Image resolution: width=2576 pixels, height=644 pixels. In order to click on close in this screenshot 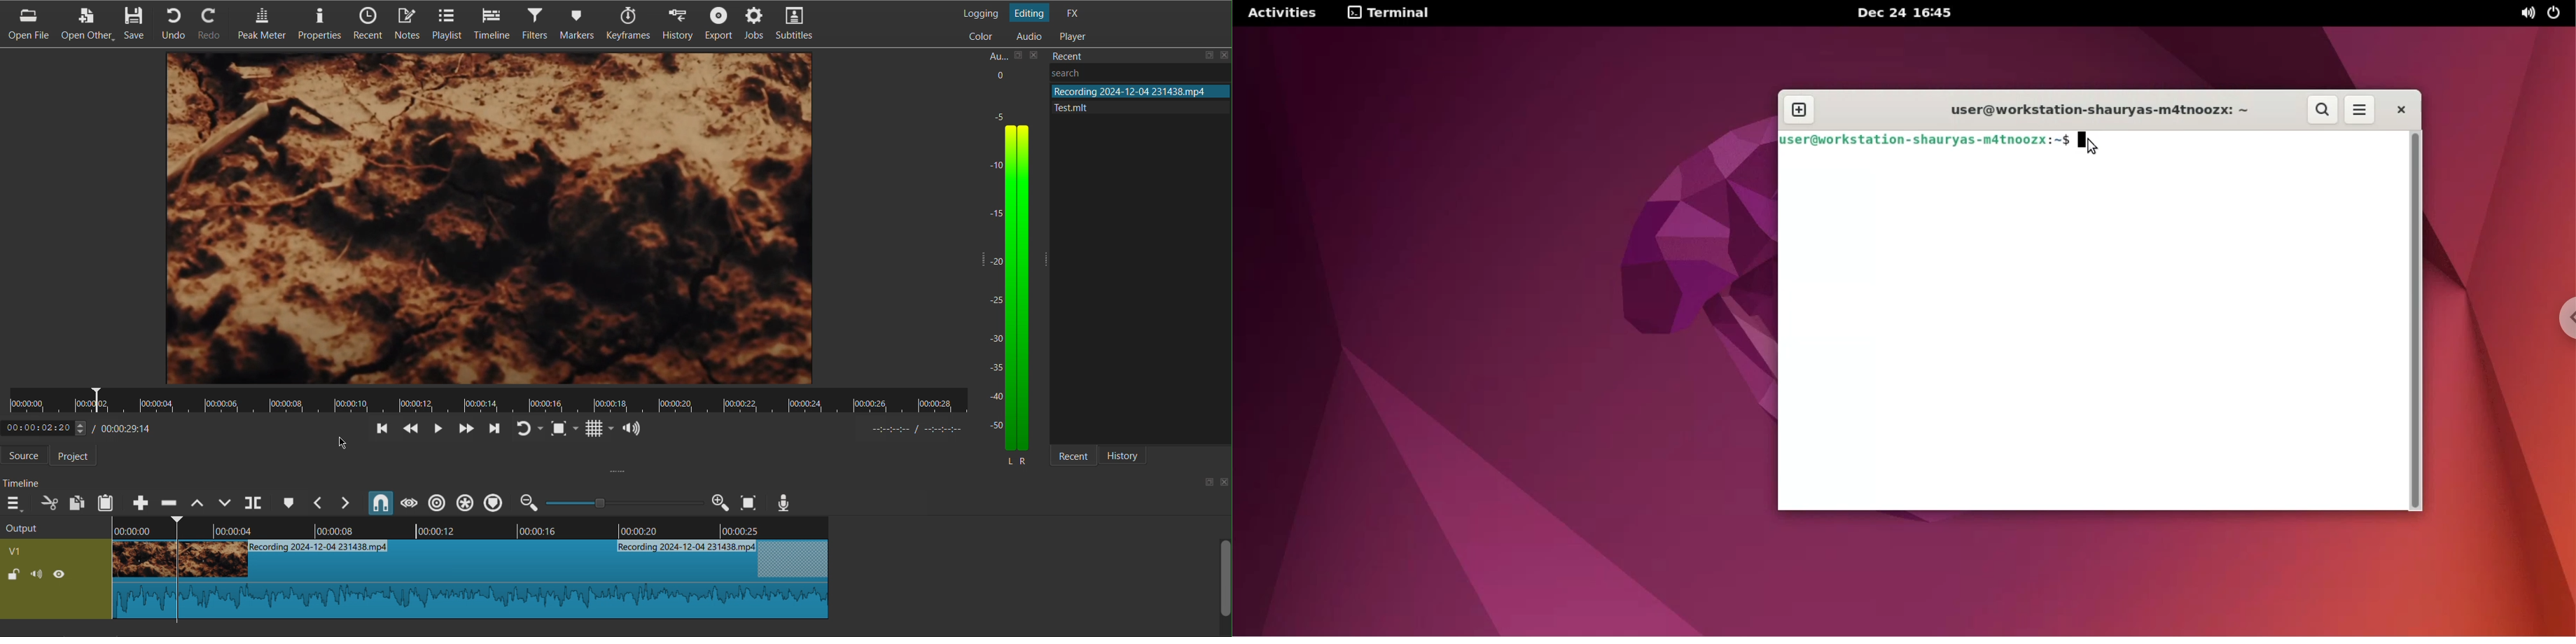, I will do `click(1035, 55)`.